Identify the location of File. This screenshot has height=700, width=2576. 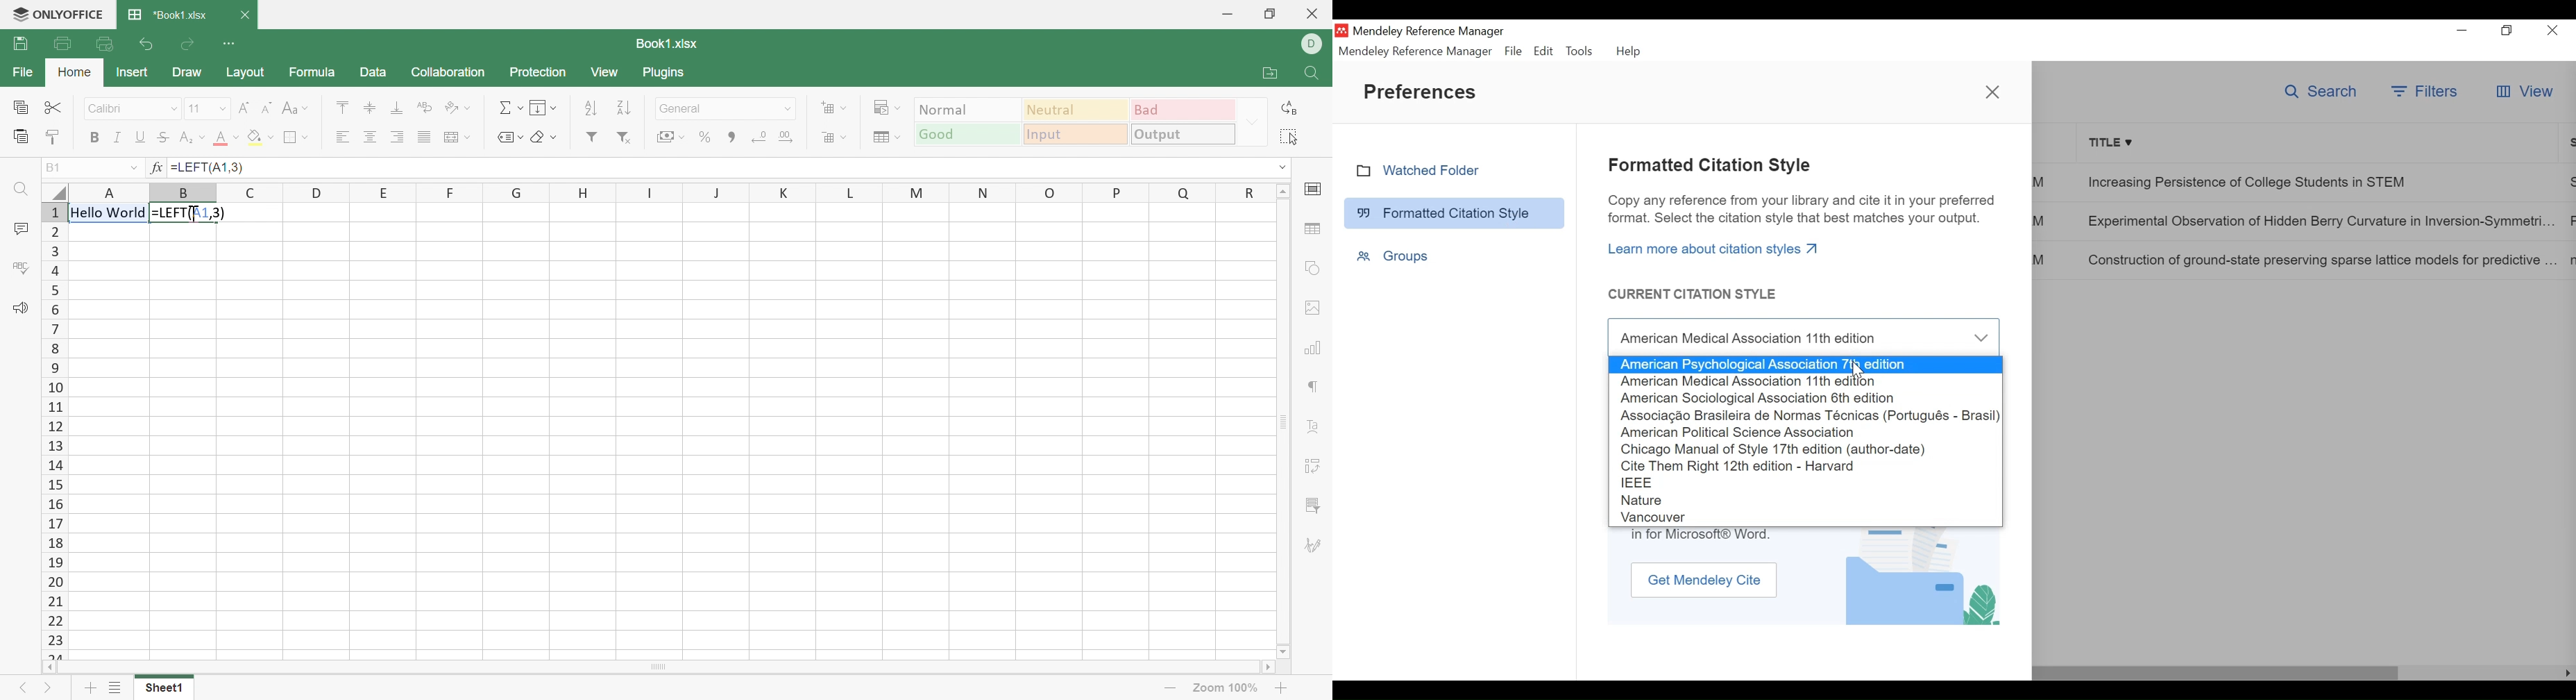
(26, 71).